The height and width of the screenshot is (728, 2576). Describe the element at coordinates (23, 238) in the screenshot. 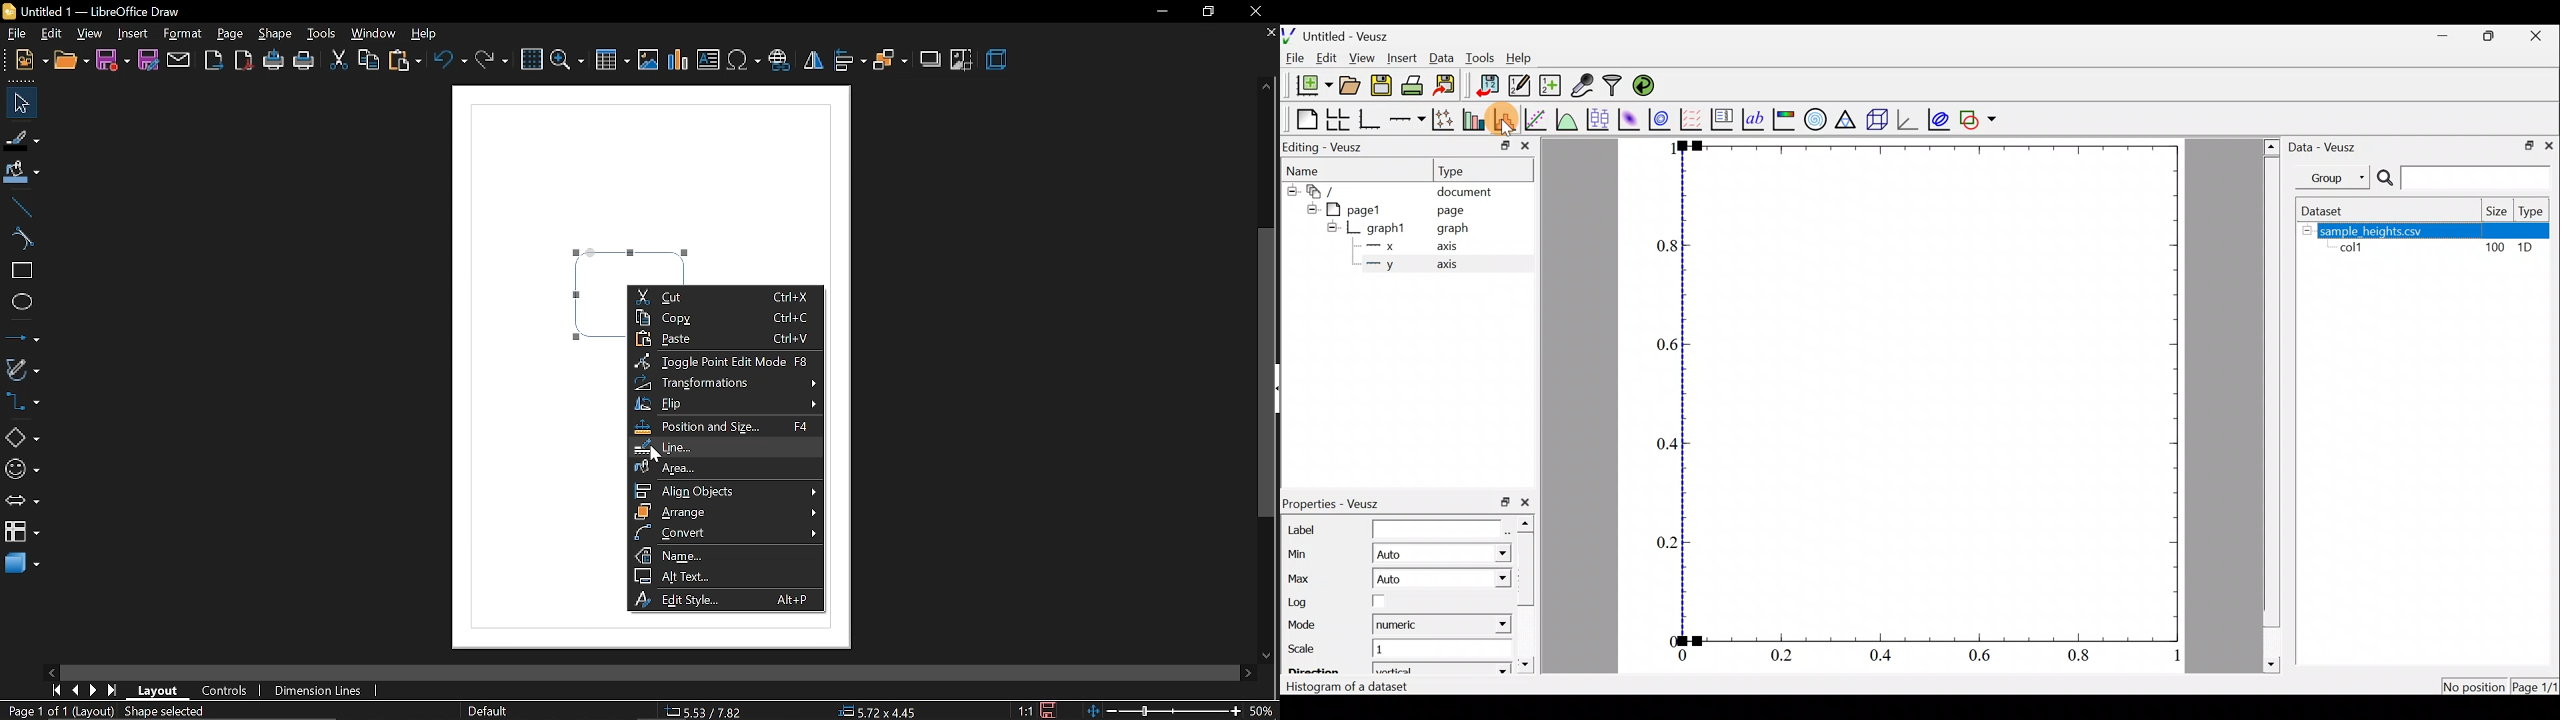

I see `curve` at that location.